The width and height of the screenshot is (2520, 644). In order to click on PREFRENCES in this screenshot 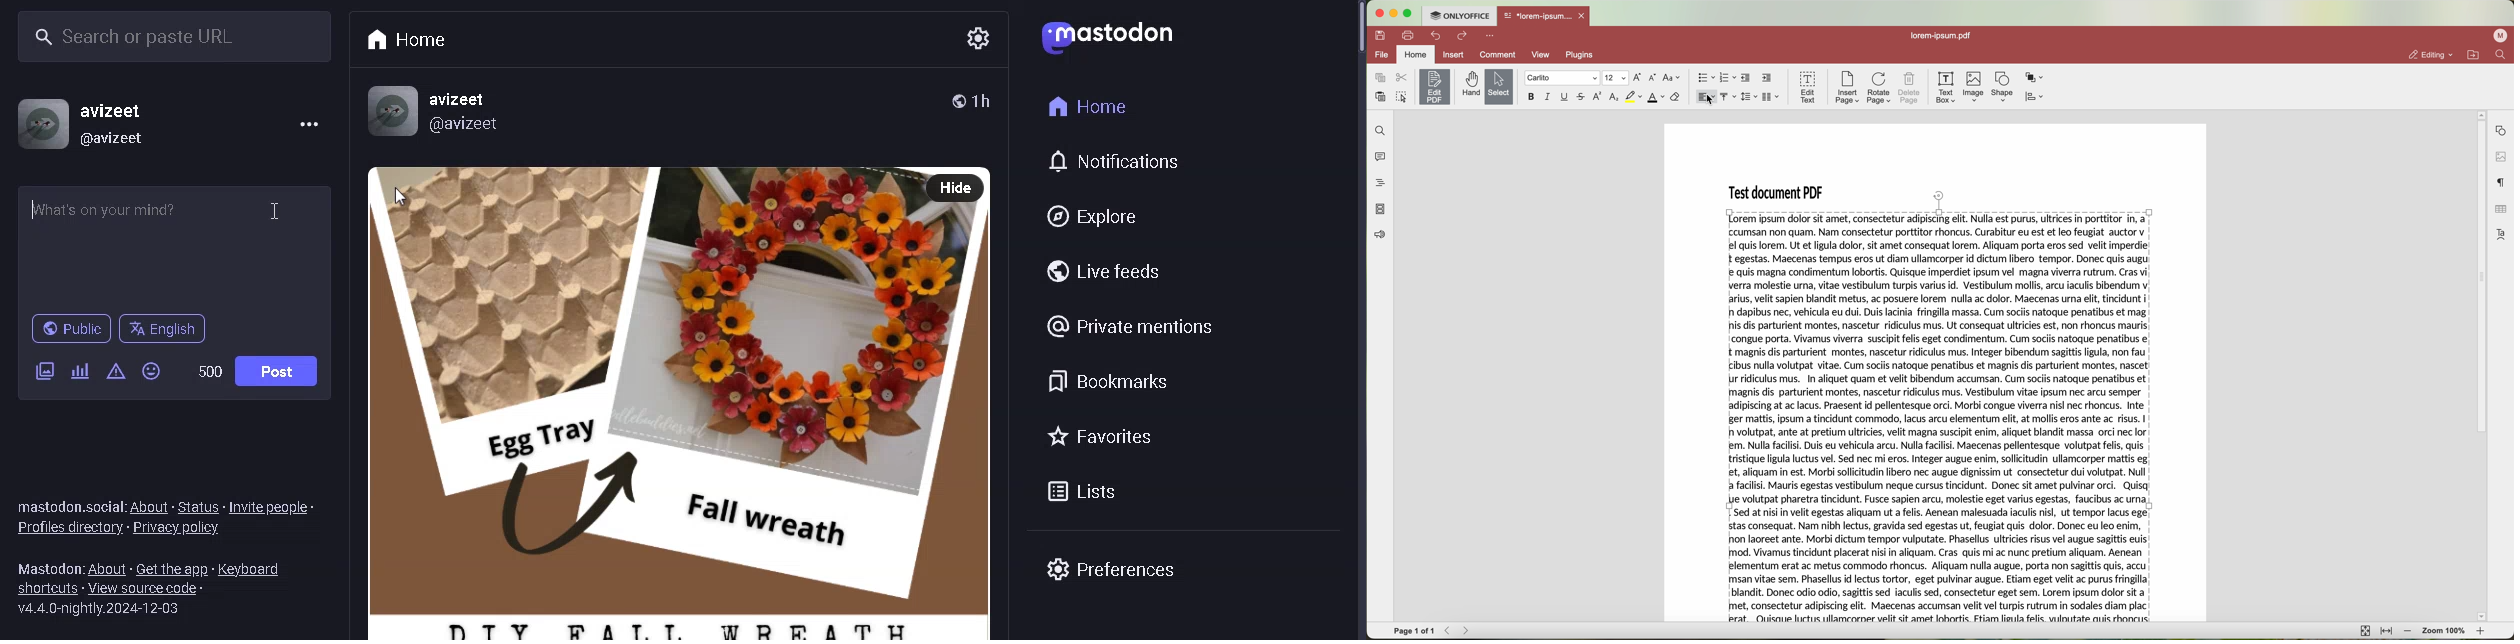, I will do `click(1114, 570)`.